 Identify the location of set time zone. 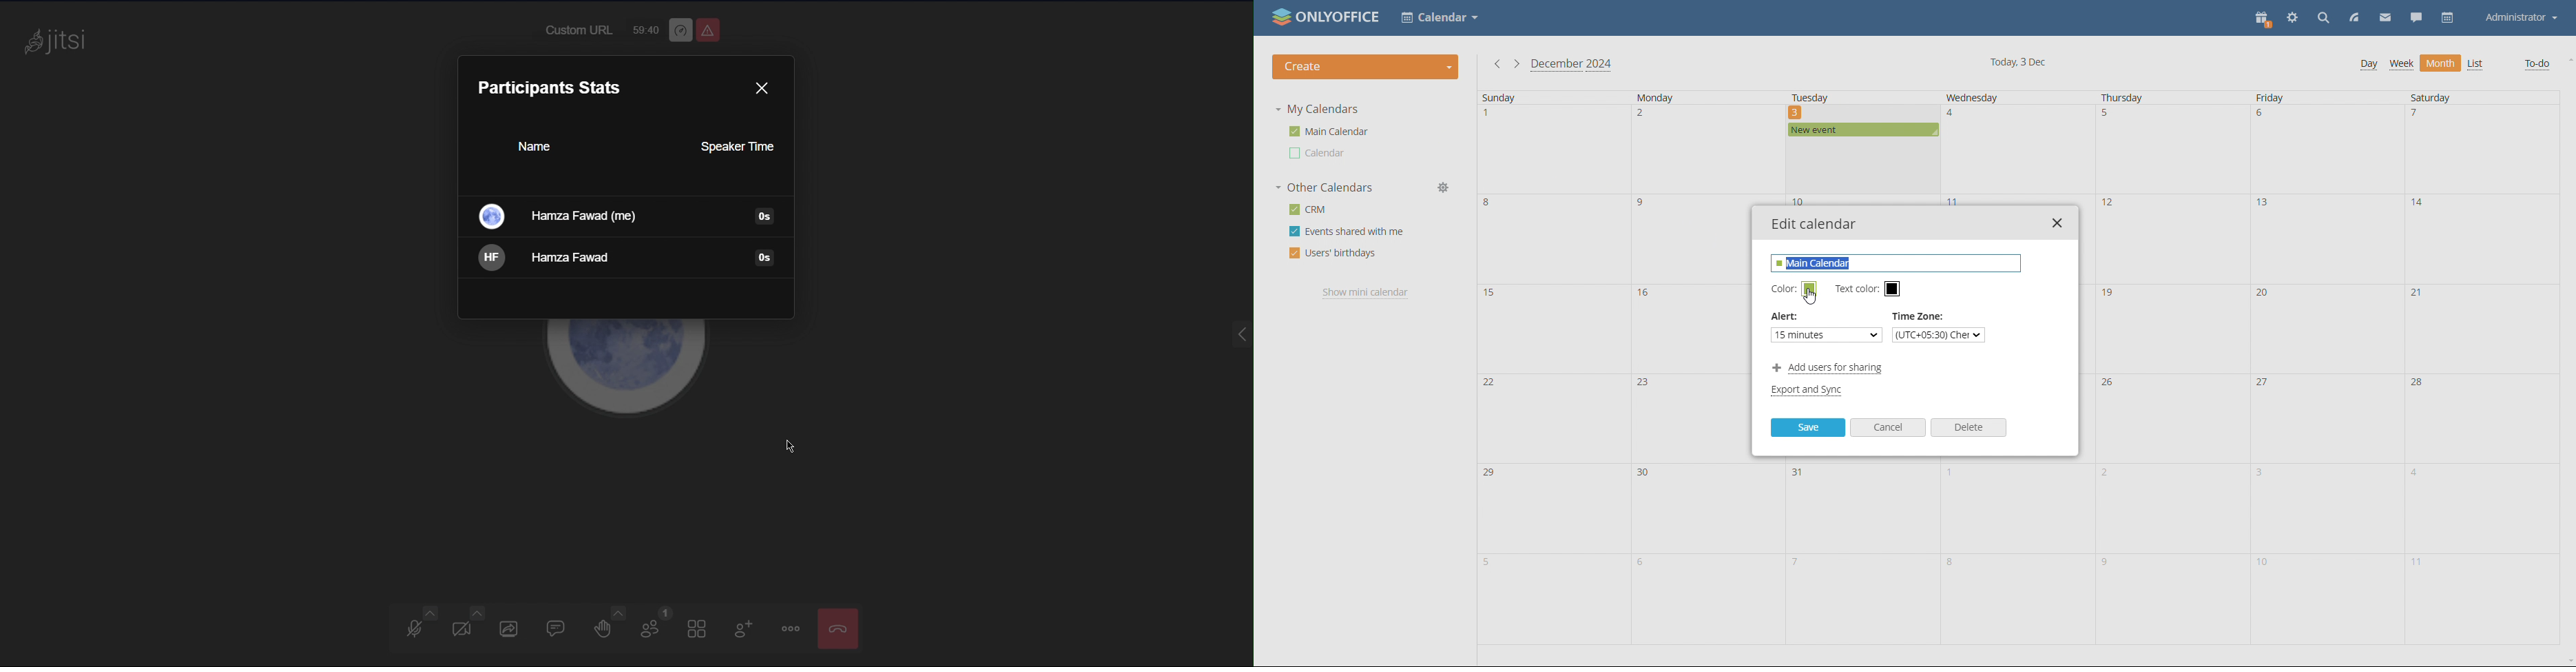
(1938, 335).